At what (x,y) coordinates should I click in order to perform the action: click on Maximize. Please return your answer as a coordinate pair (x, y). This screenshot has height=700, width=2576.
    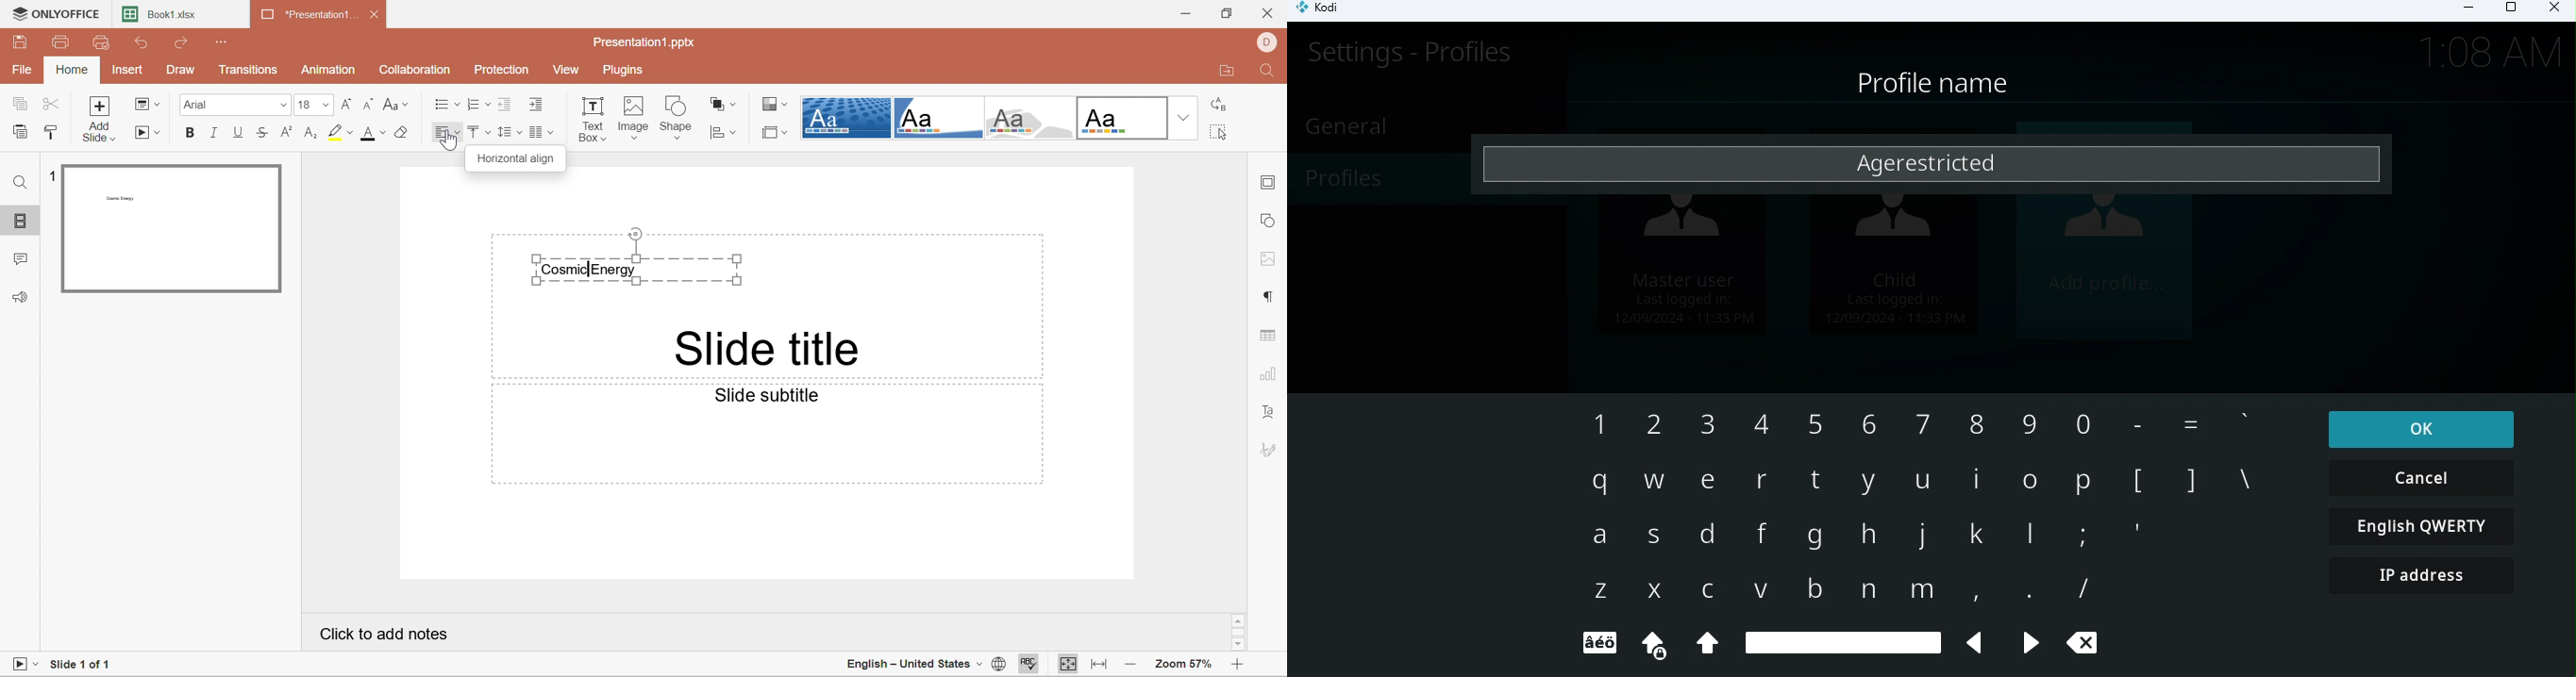
    Looking at the image, I should click on (2510, 11).